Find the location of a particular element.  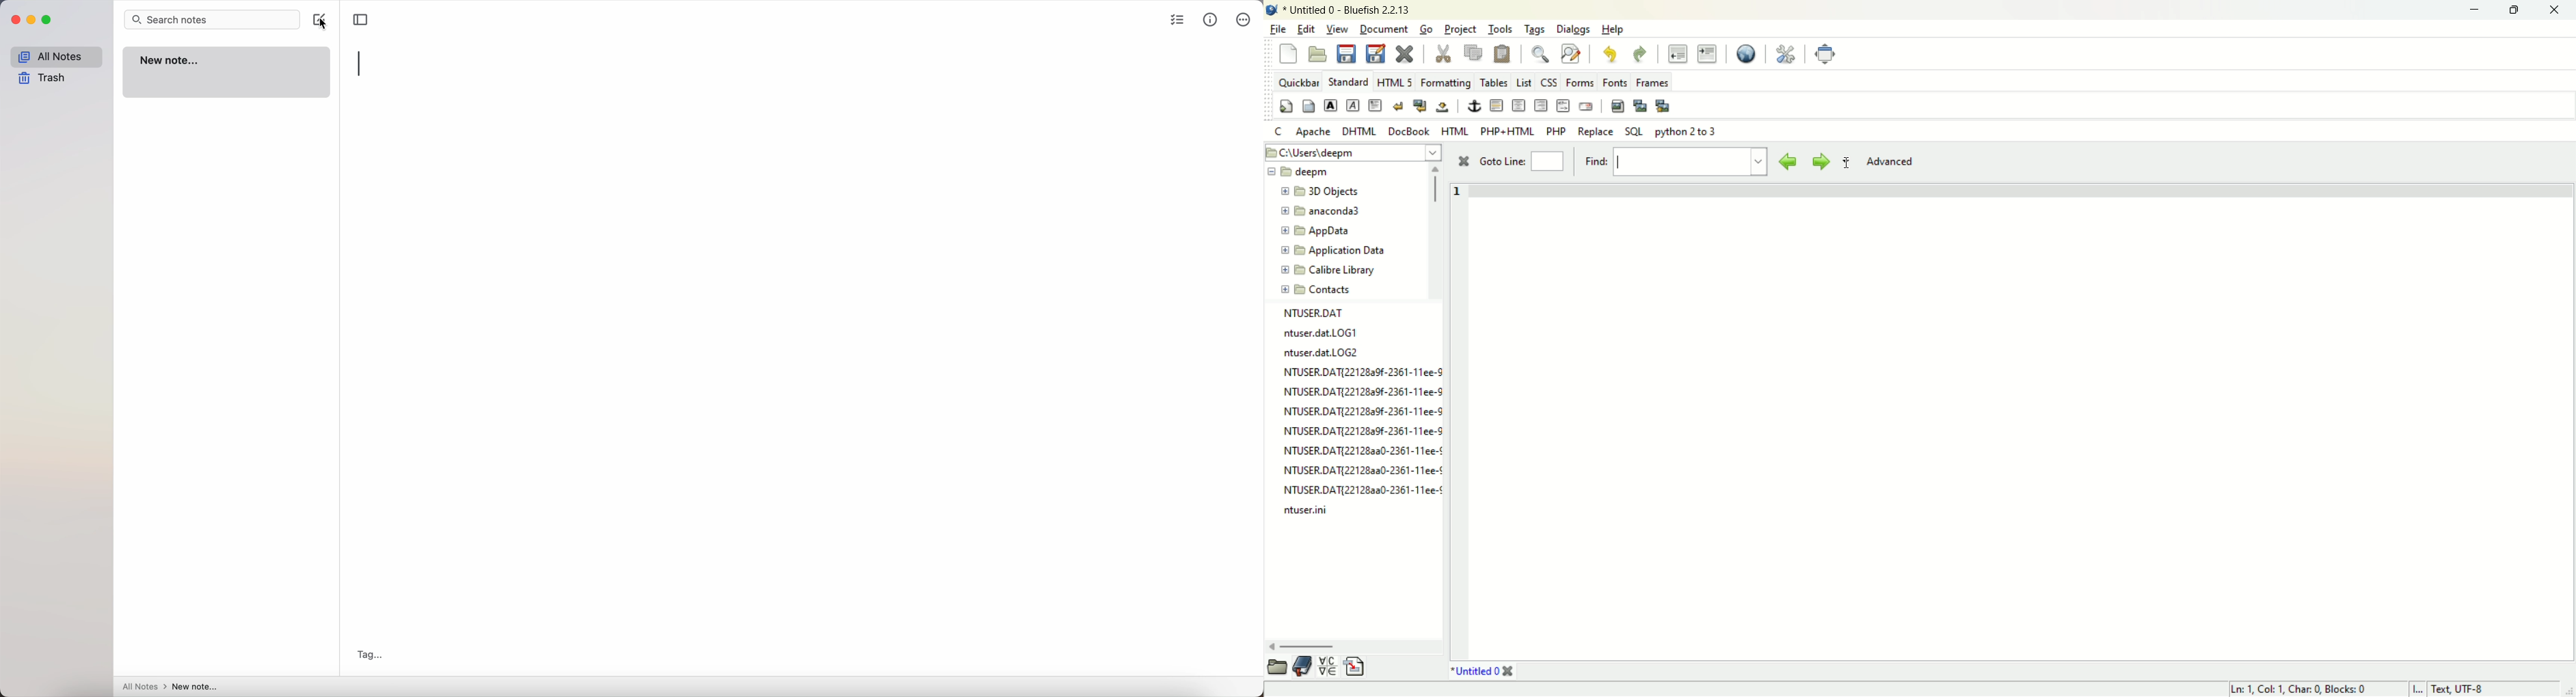

horizontal rule is located at coordinates (1495, 107).